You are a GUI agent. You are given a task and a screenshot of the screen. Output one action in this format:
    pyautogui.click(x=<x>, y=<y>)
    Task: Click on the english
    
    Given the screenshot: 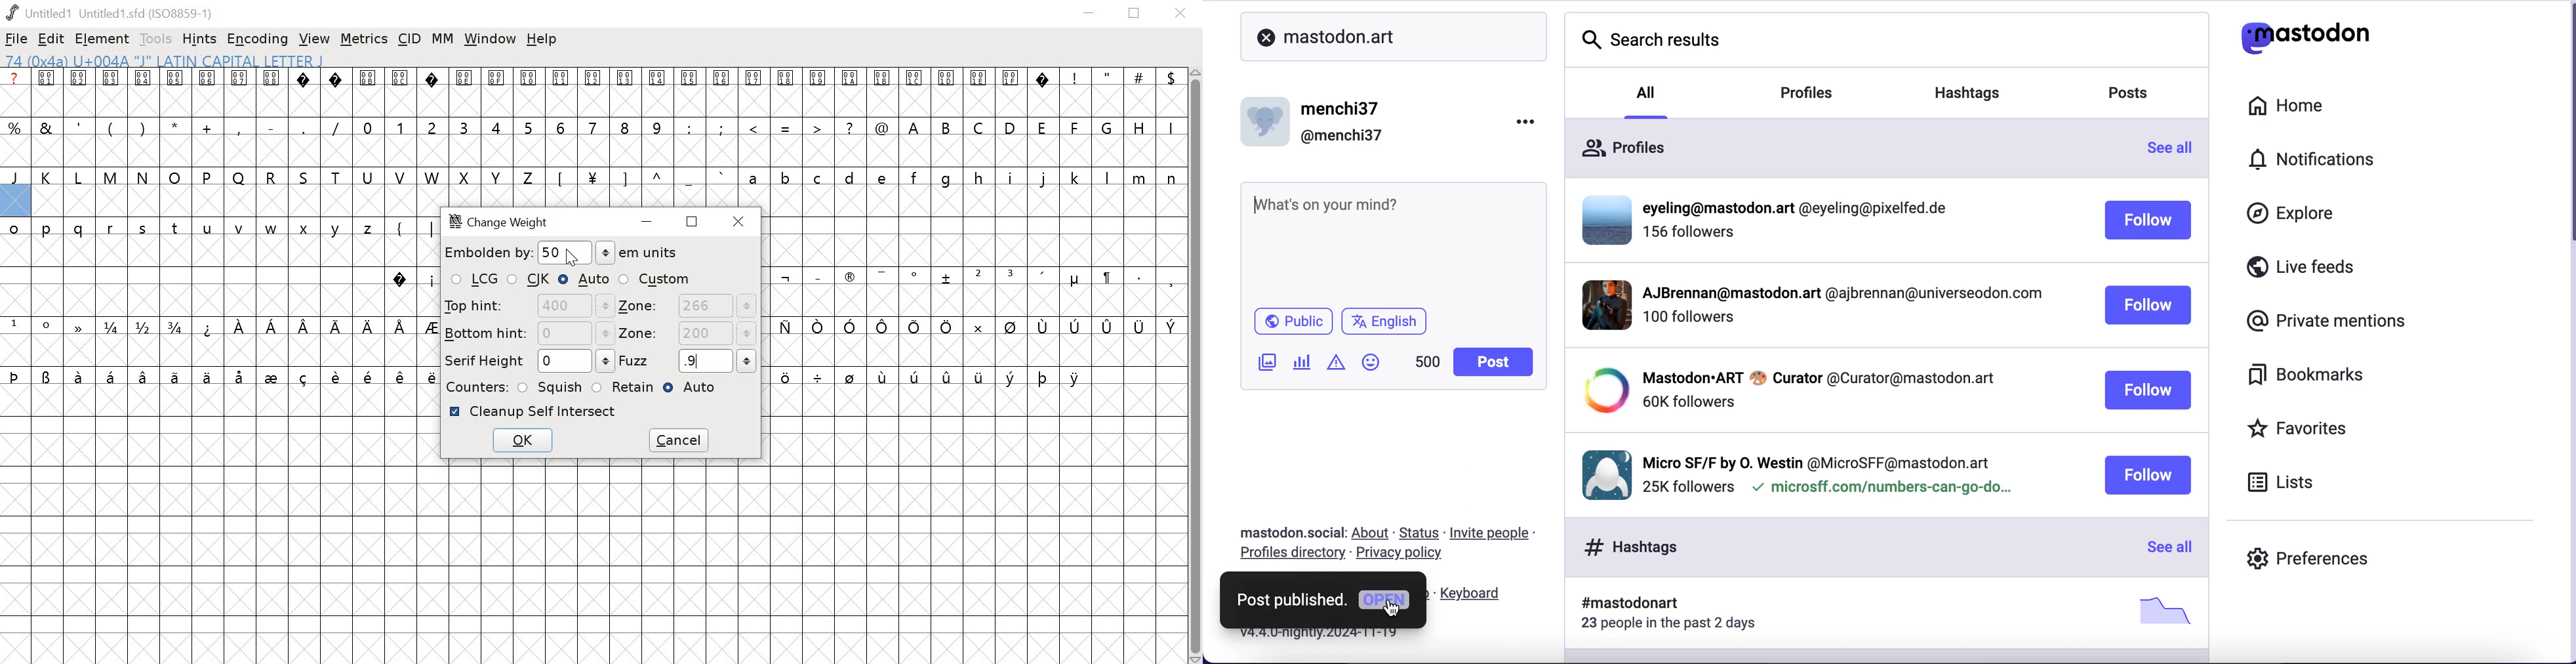 What is the action you would take?
    pyautogui.click(x=1384, y=322)
    